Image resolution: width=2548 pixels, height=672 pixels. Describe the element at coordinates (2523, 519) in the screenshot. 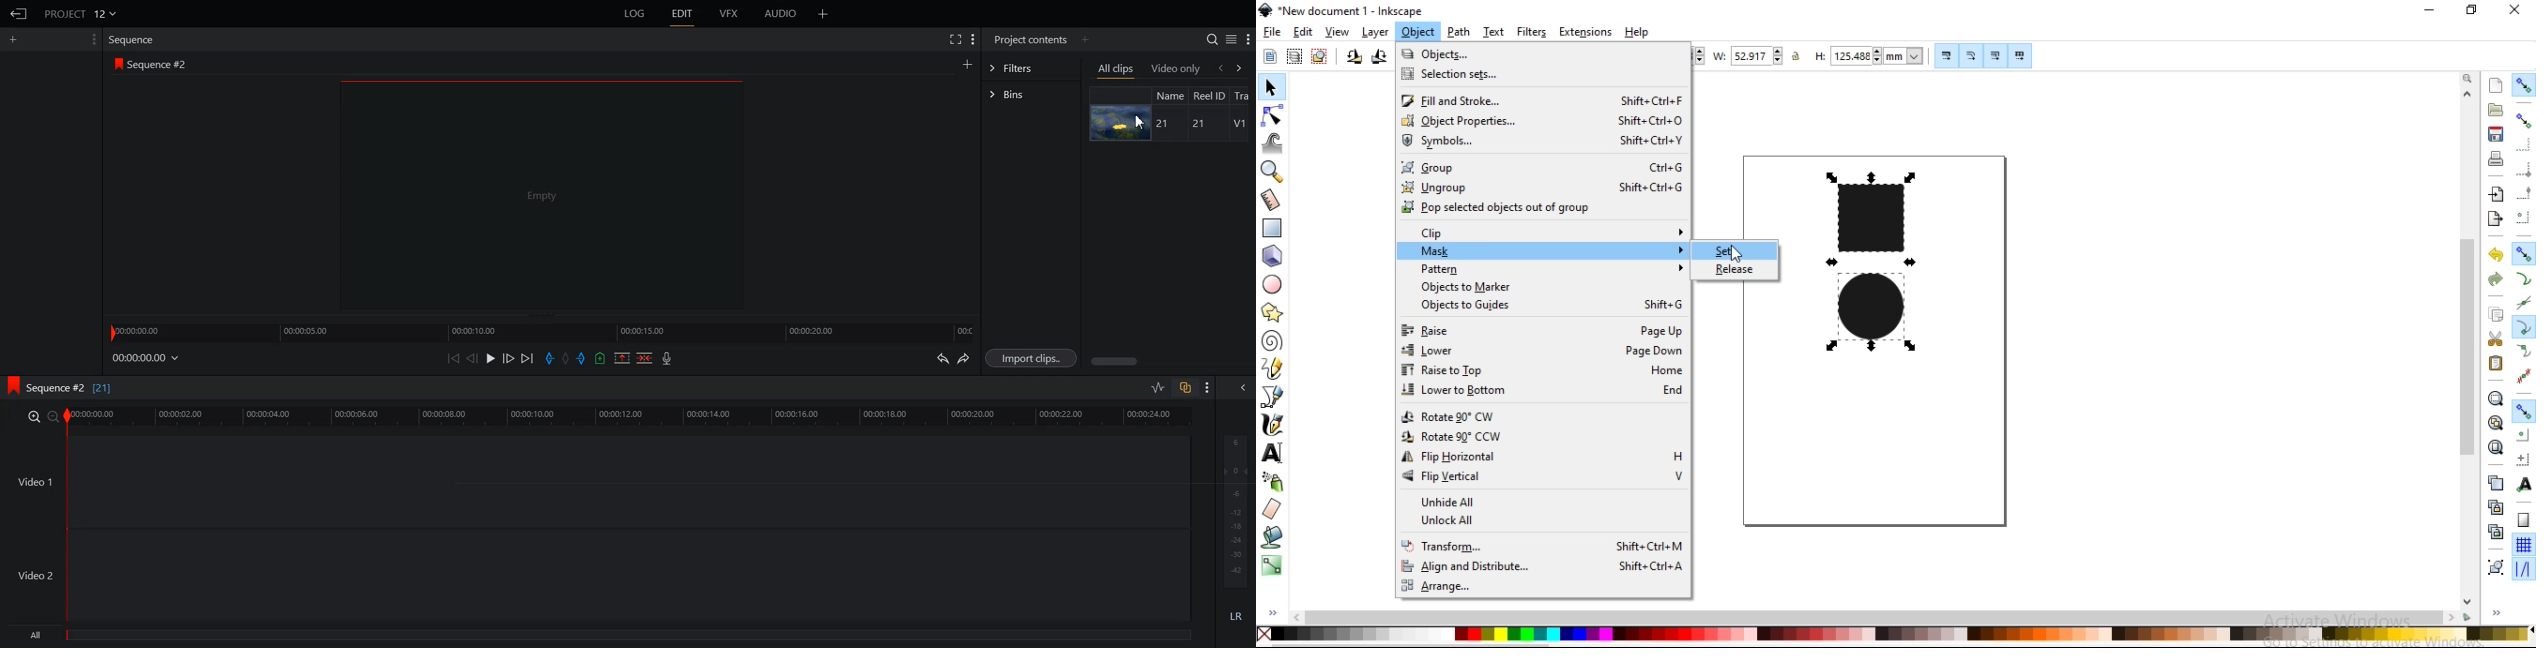

I see `snap to page borders` at that location.